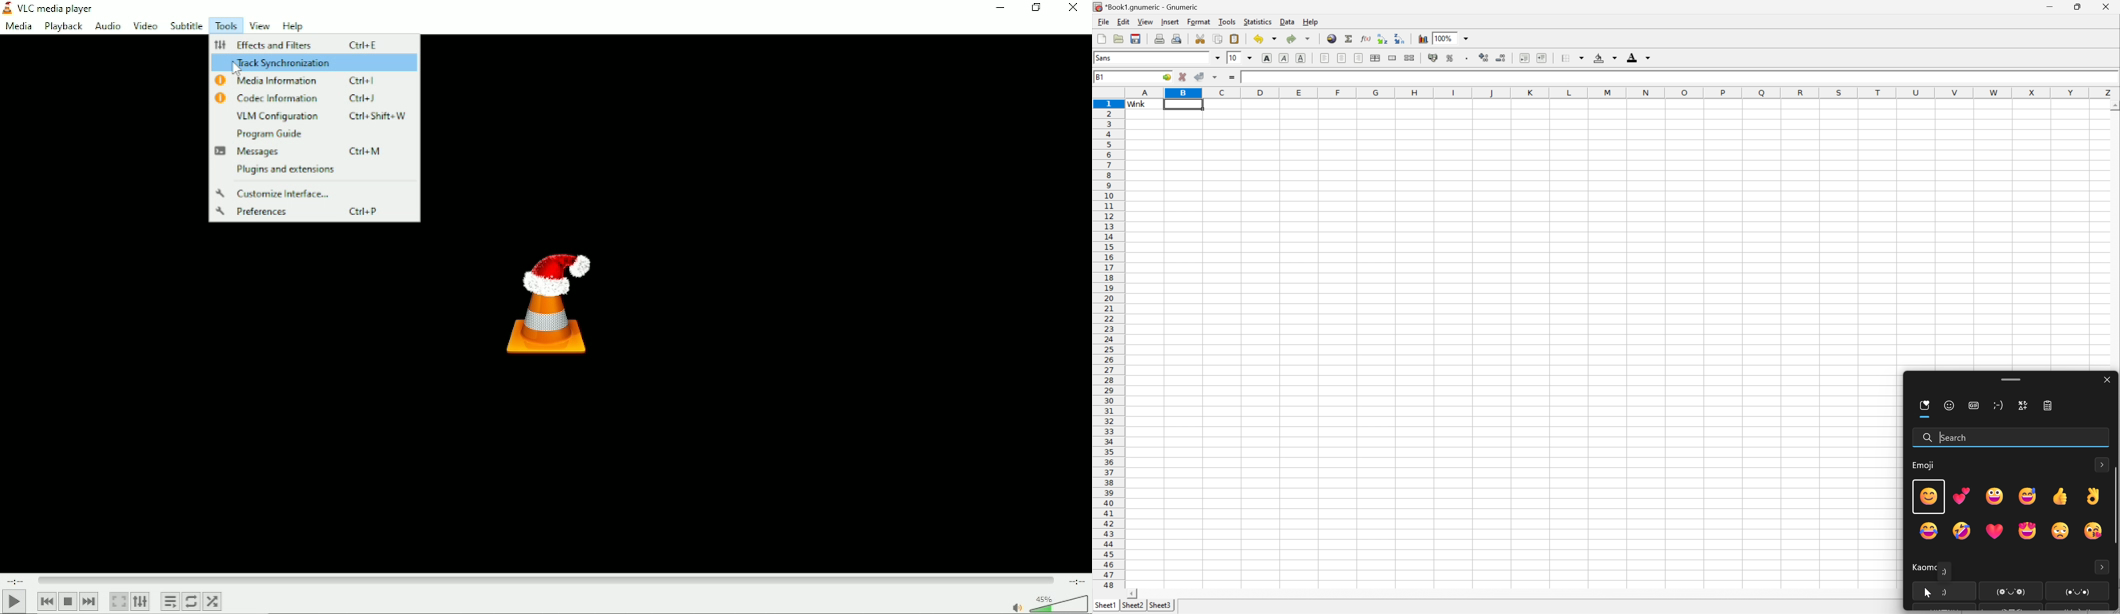 This screenshot has height=616, width=2128. What do you see at coordinates (1219, 39) in the screenshot?
I see `copy` at bounding box center [1219, 39].